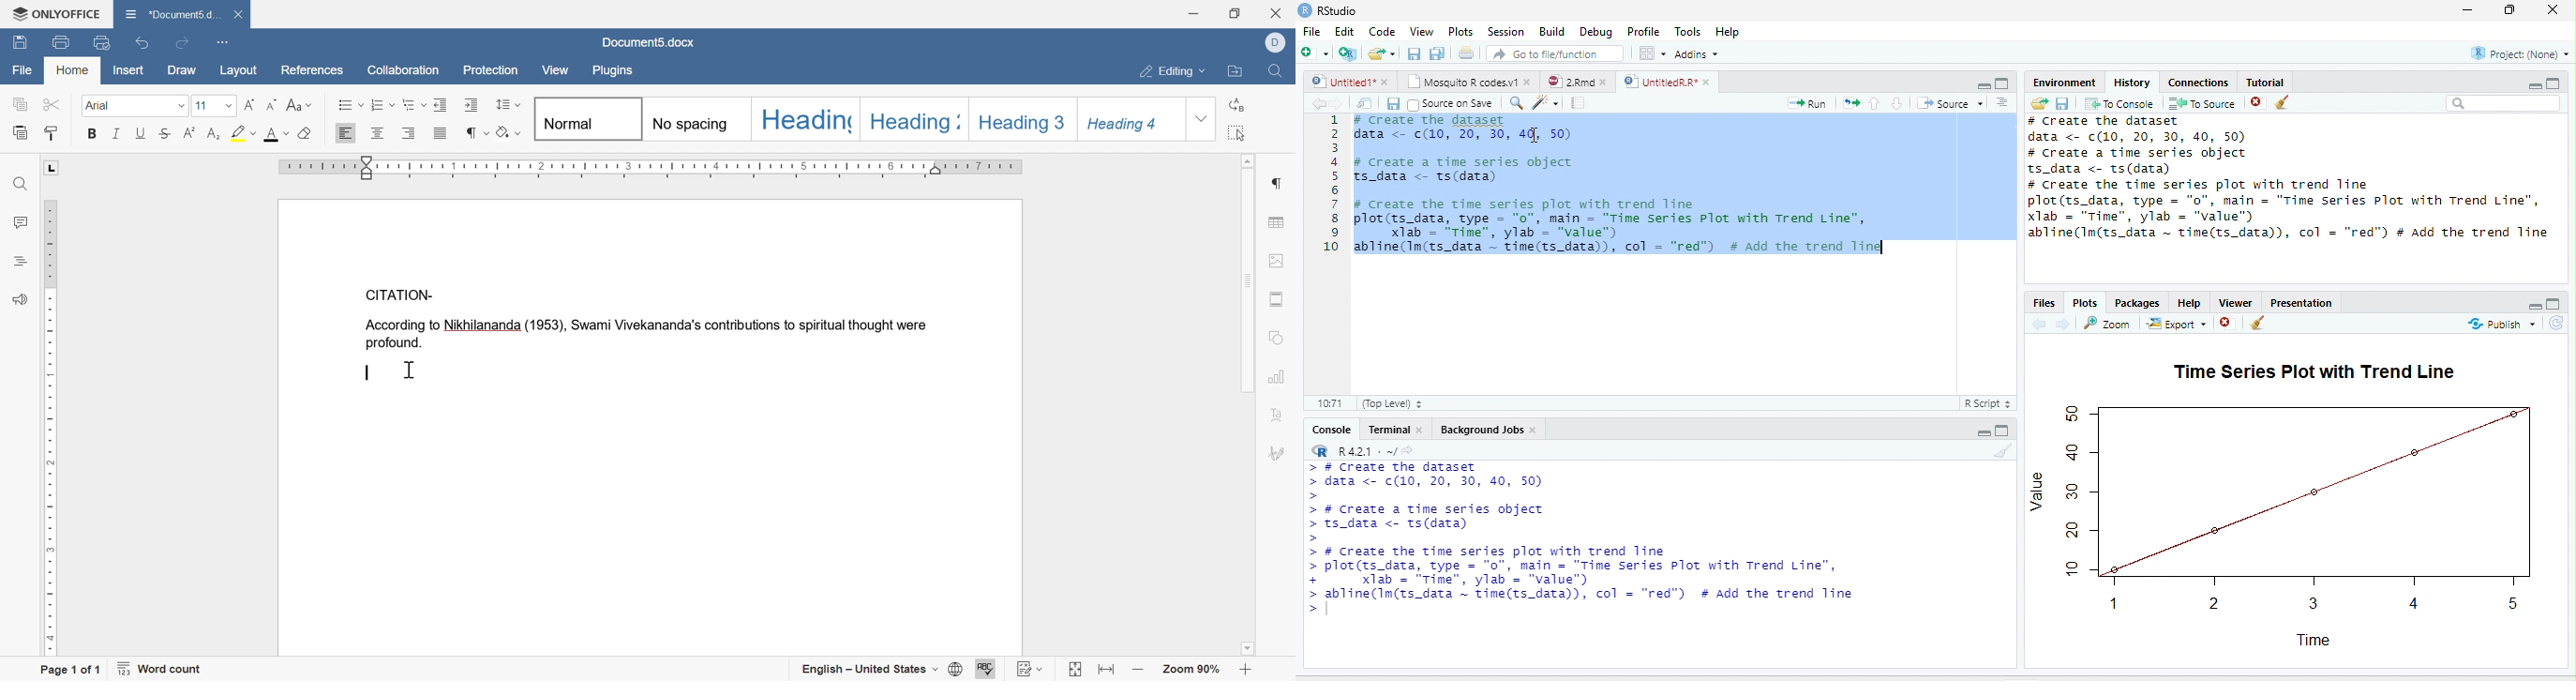 This screenshot has height=700, width=2576. What do you see at coordinates (1420, 31) in the screenshot?
I see `View` at bounding box center [1420, 31].